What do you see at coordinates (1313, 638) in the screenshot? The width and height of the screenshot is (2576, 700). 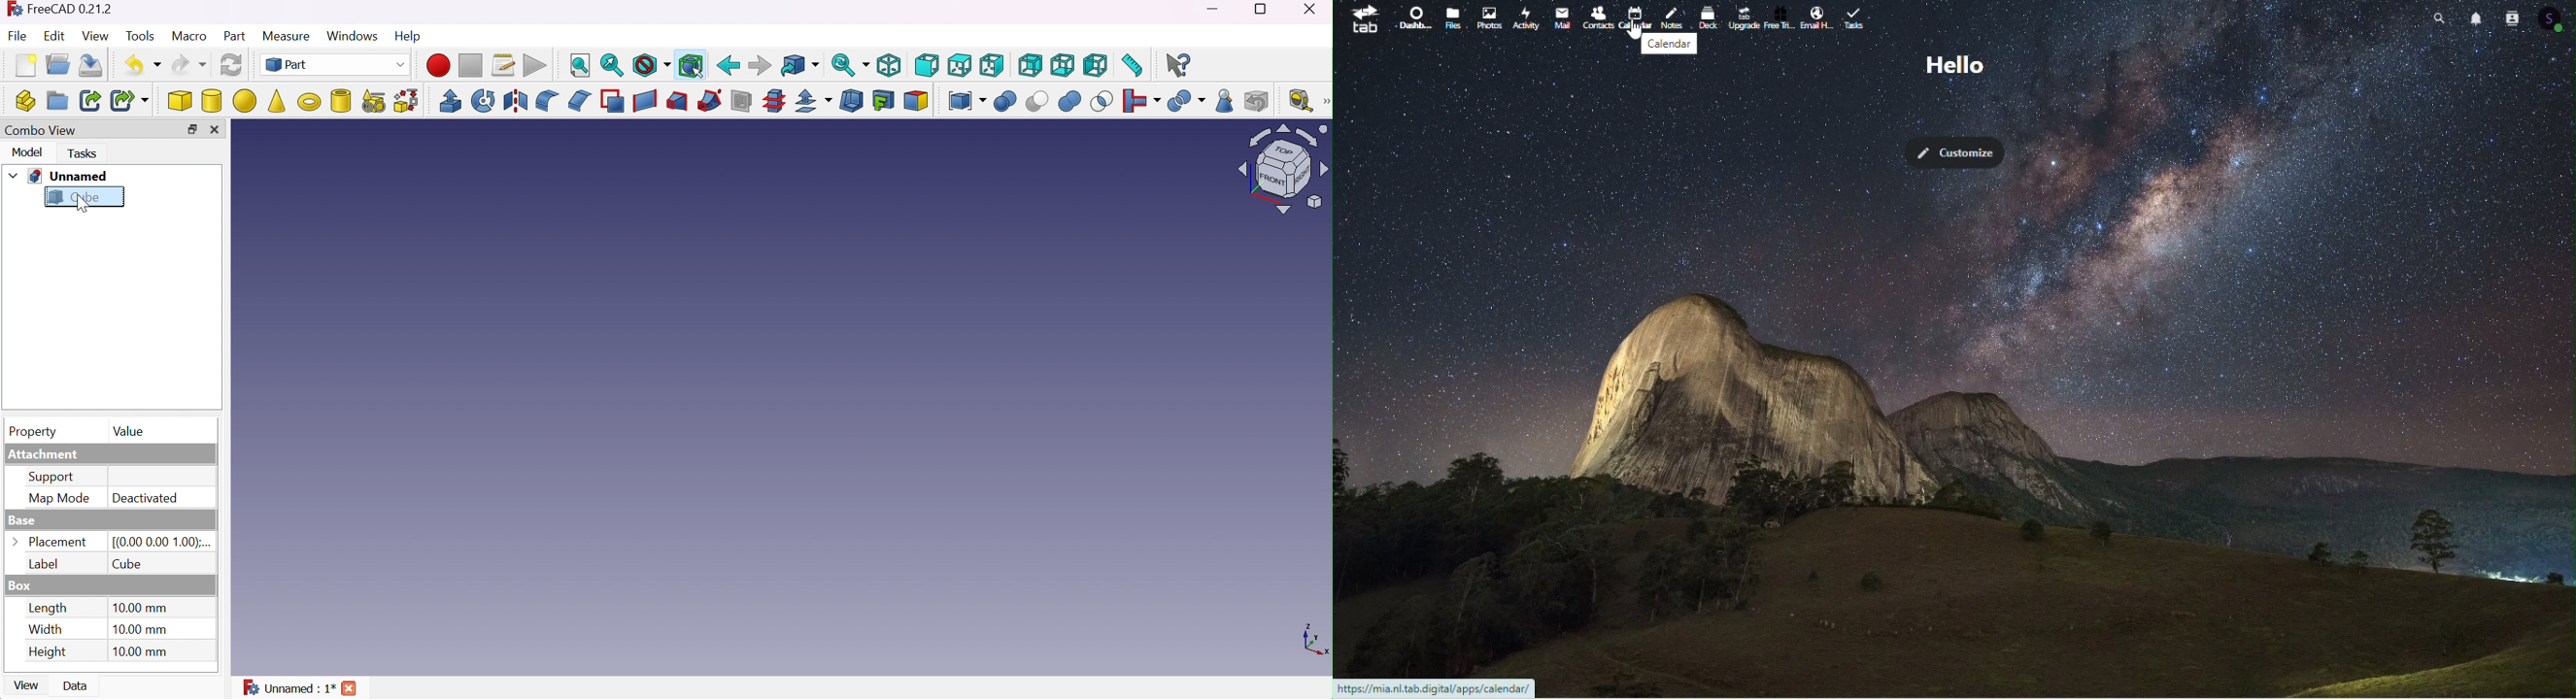 I see `x ,yaxis` at bounding box center [1313, 638].